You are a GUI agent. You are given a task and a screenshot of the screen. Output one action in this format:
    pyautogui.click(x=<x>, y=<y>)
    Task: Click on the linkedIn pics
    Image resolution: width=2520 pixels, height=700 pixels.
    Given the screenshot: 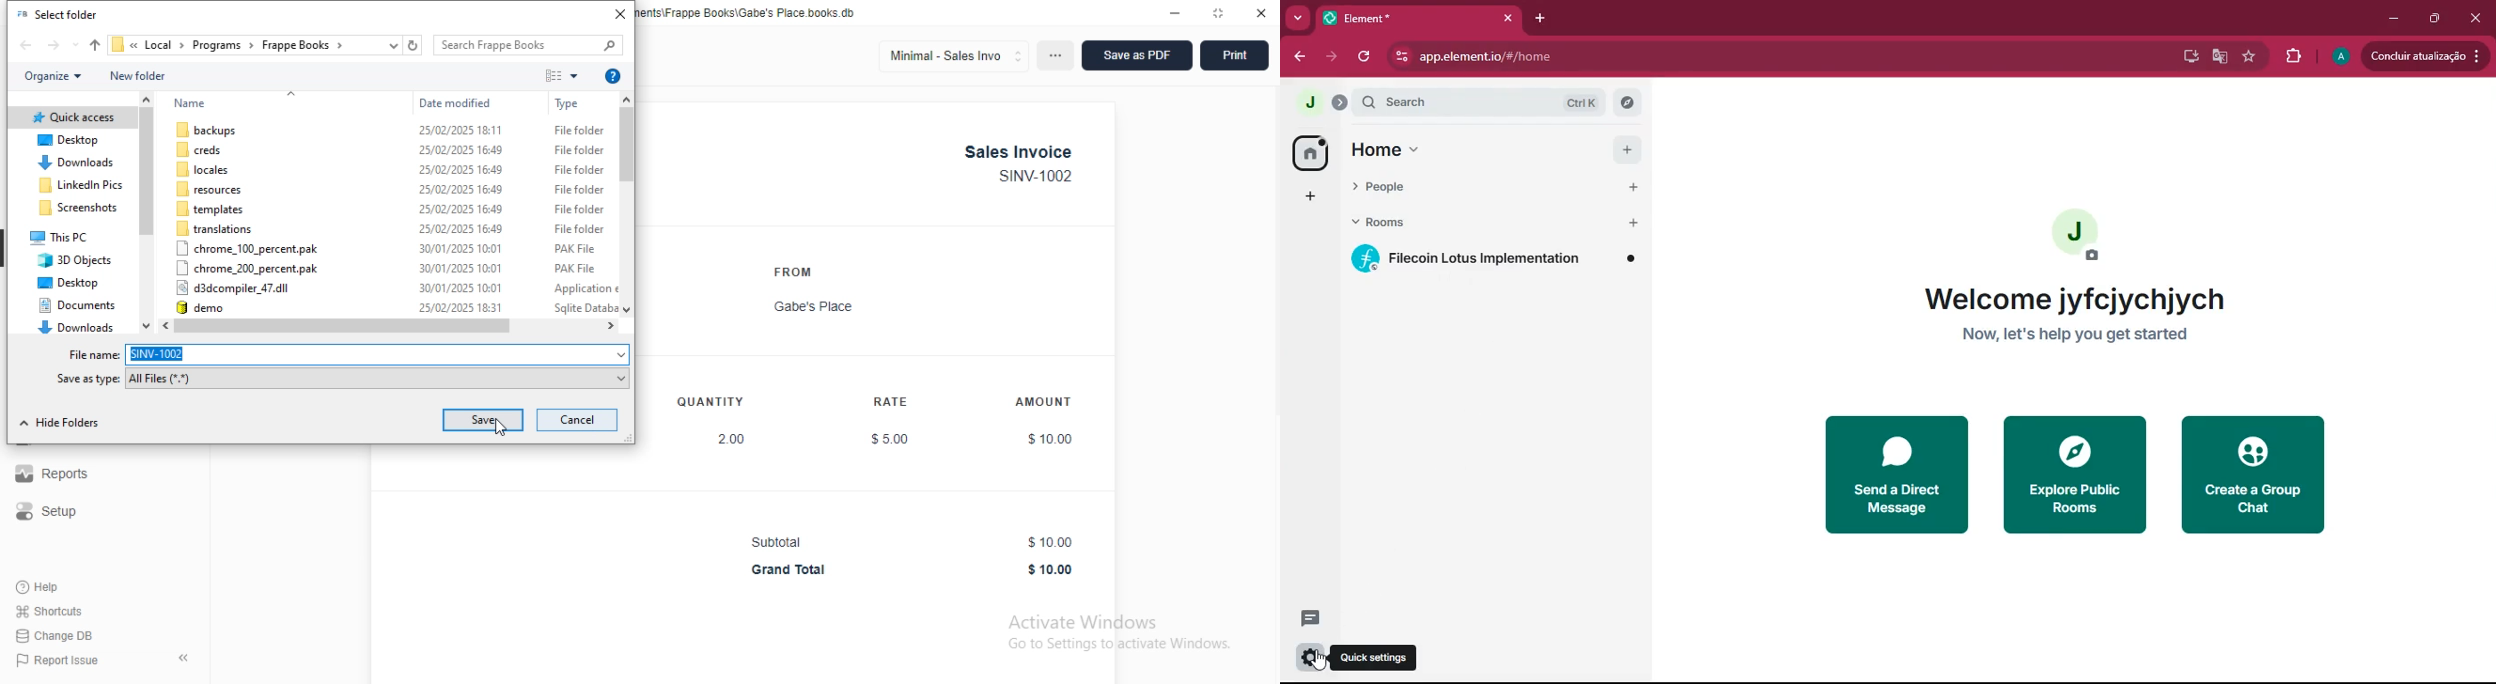 What is the action you would take?
    pyautogui.click(x=81, y=185)
    